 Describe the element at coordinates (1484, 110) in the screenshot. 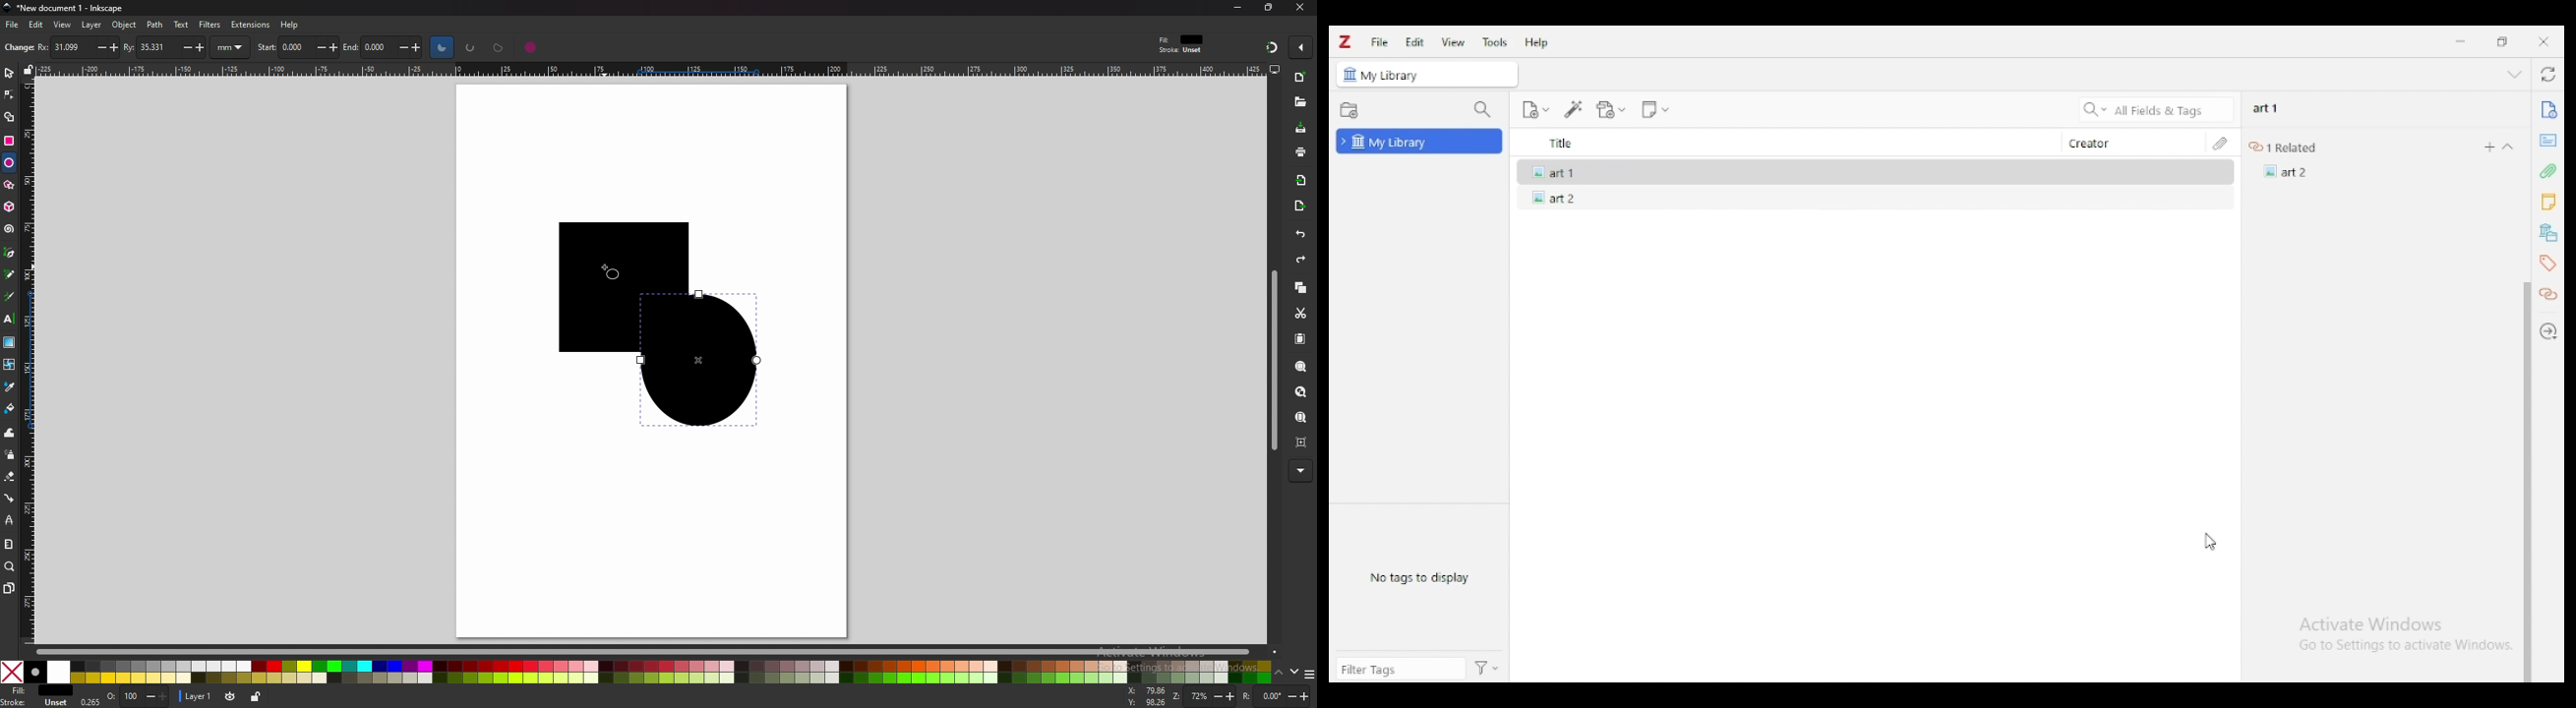

I see `filter collection` at that location.